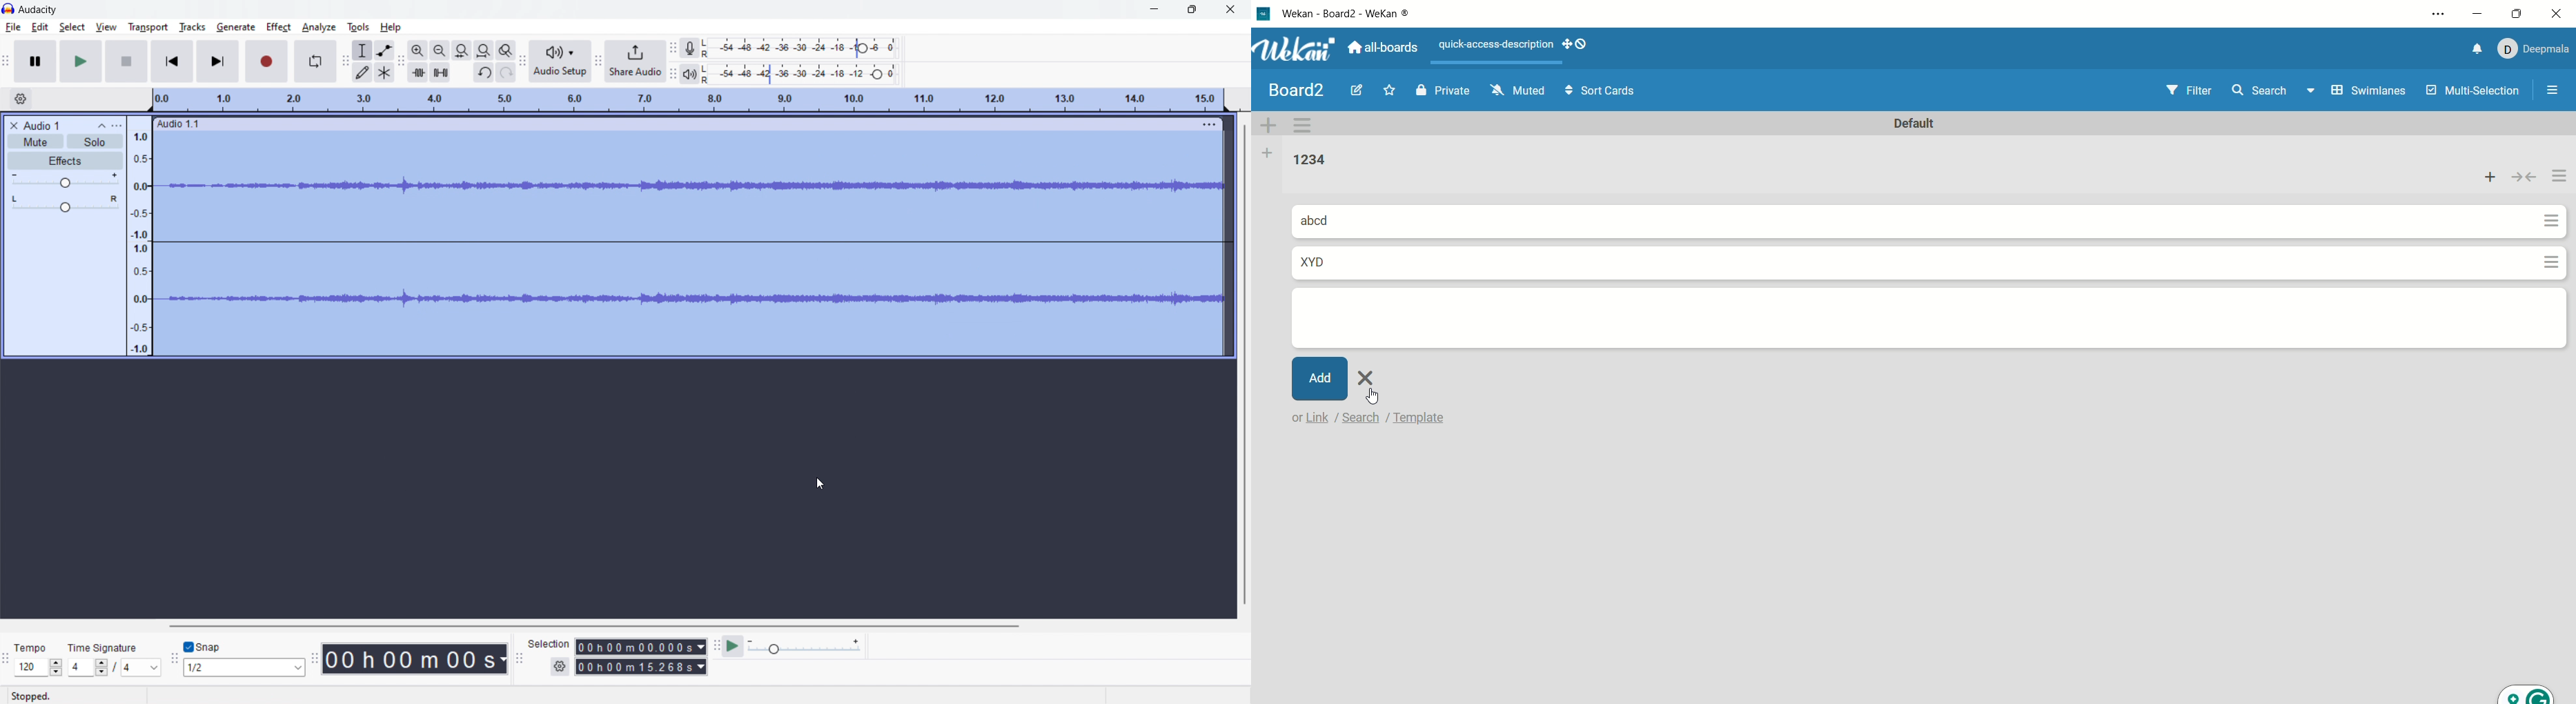  Describe the element at coordinates (2437, 16) in the screenshot. I see `settings and more` at that location.